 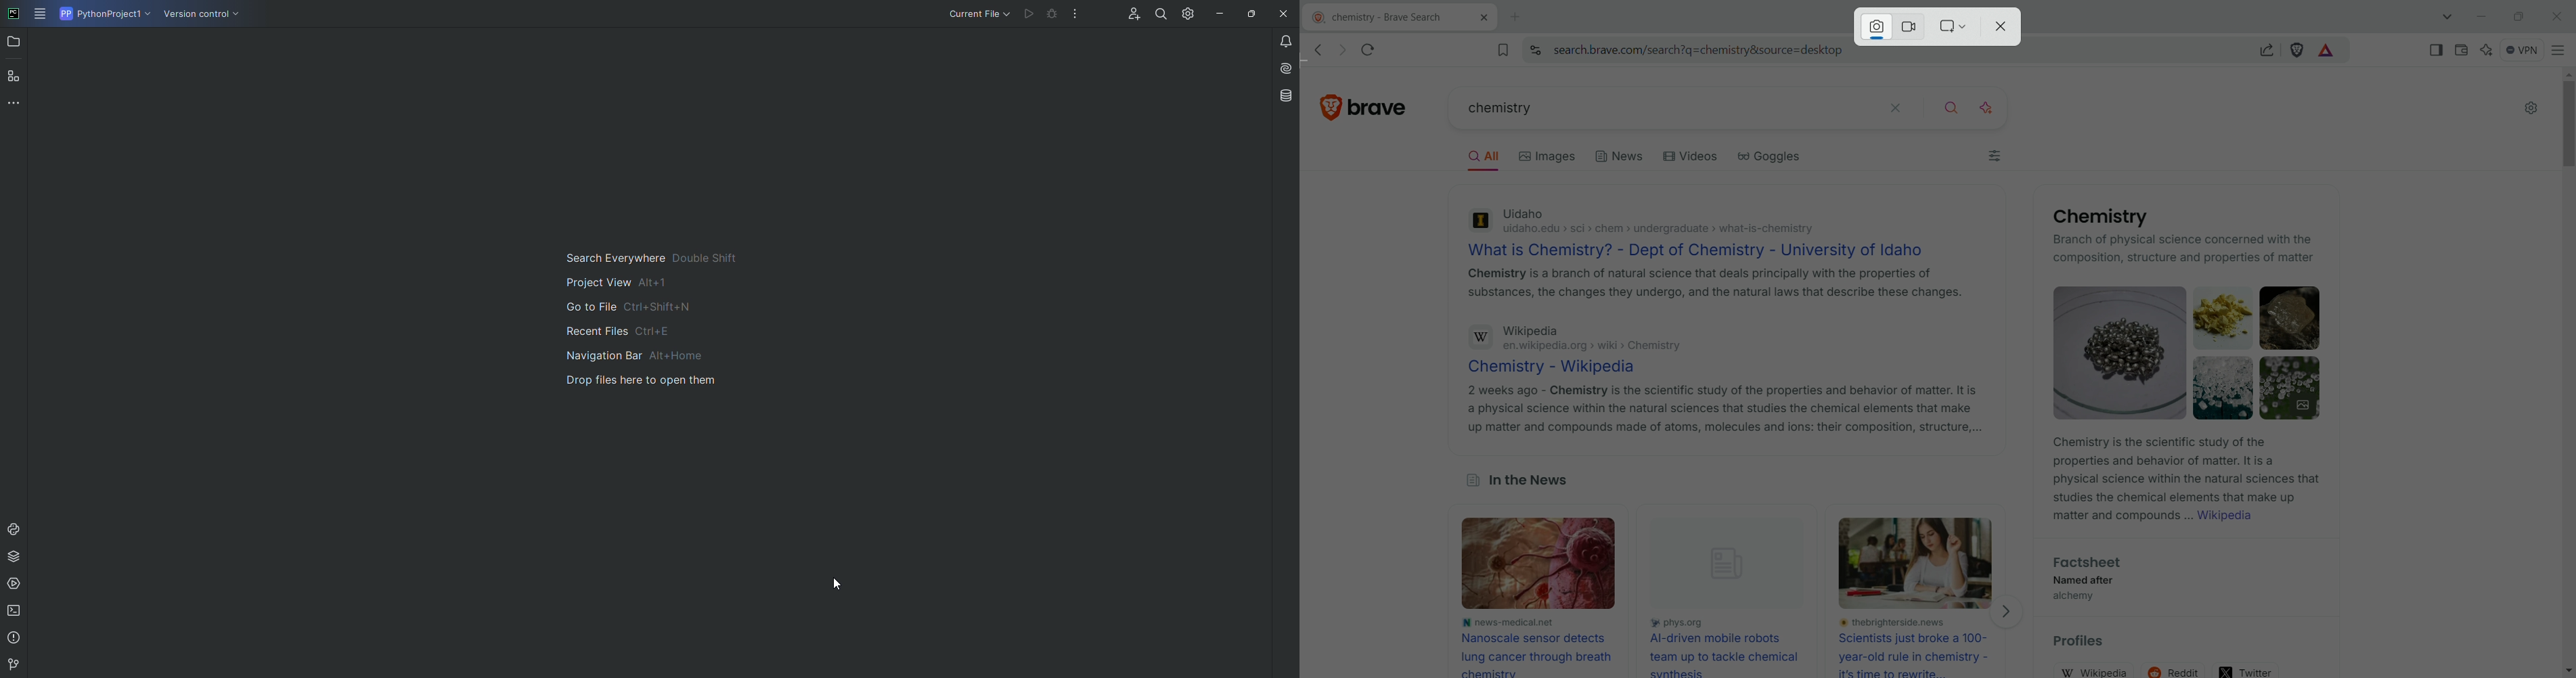 What do you see at coordinates (1919, 647) in the screenshot?
I see `thebrighterside.news scientists just broke a 100-year-old rule in chemistry - it's time to rewrite` at bounding box center [1919, 647].